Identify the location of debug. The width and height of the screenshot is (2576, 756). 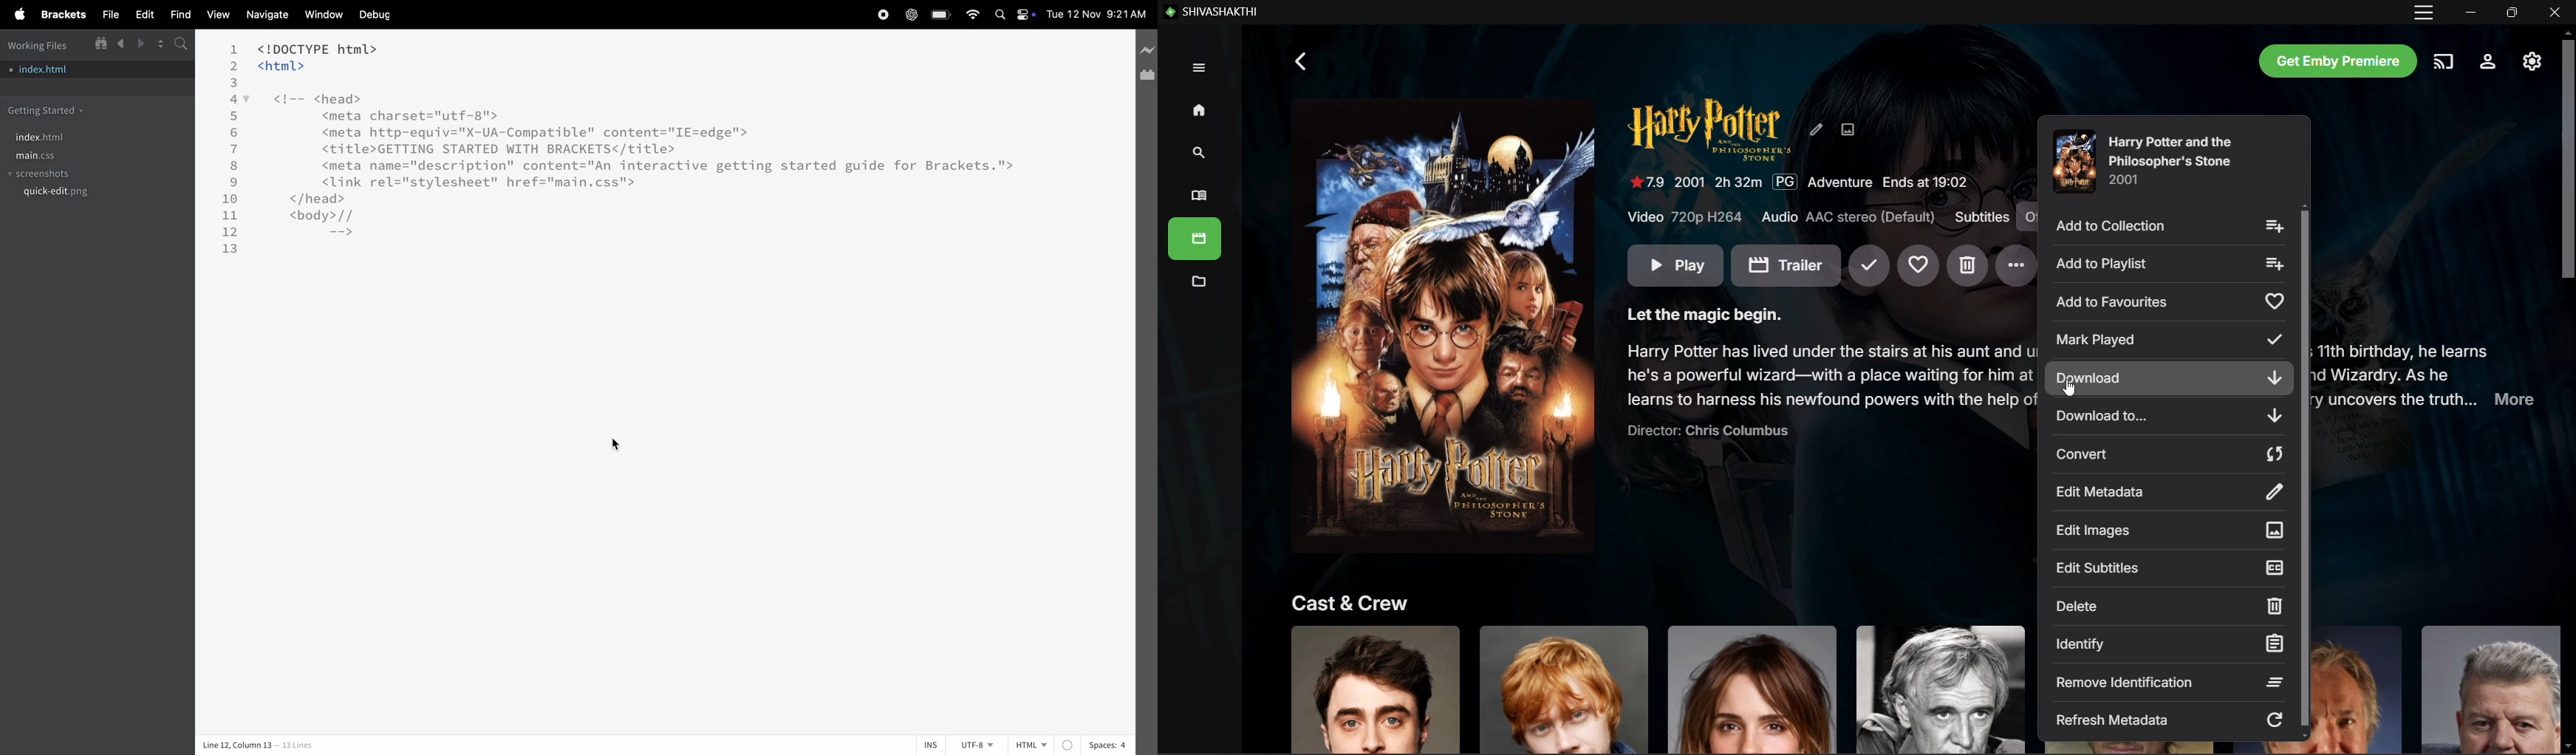
(381, 13).